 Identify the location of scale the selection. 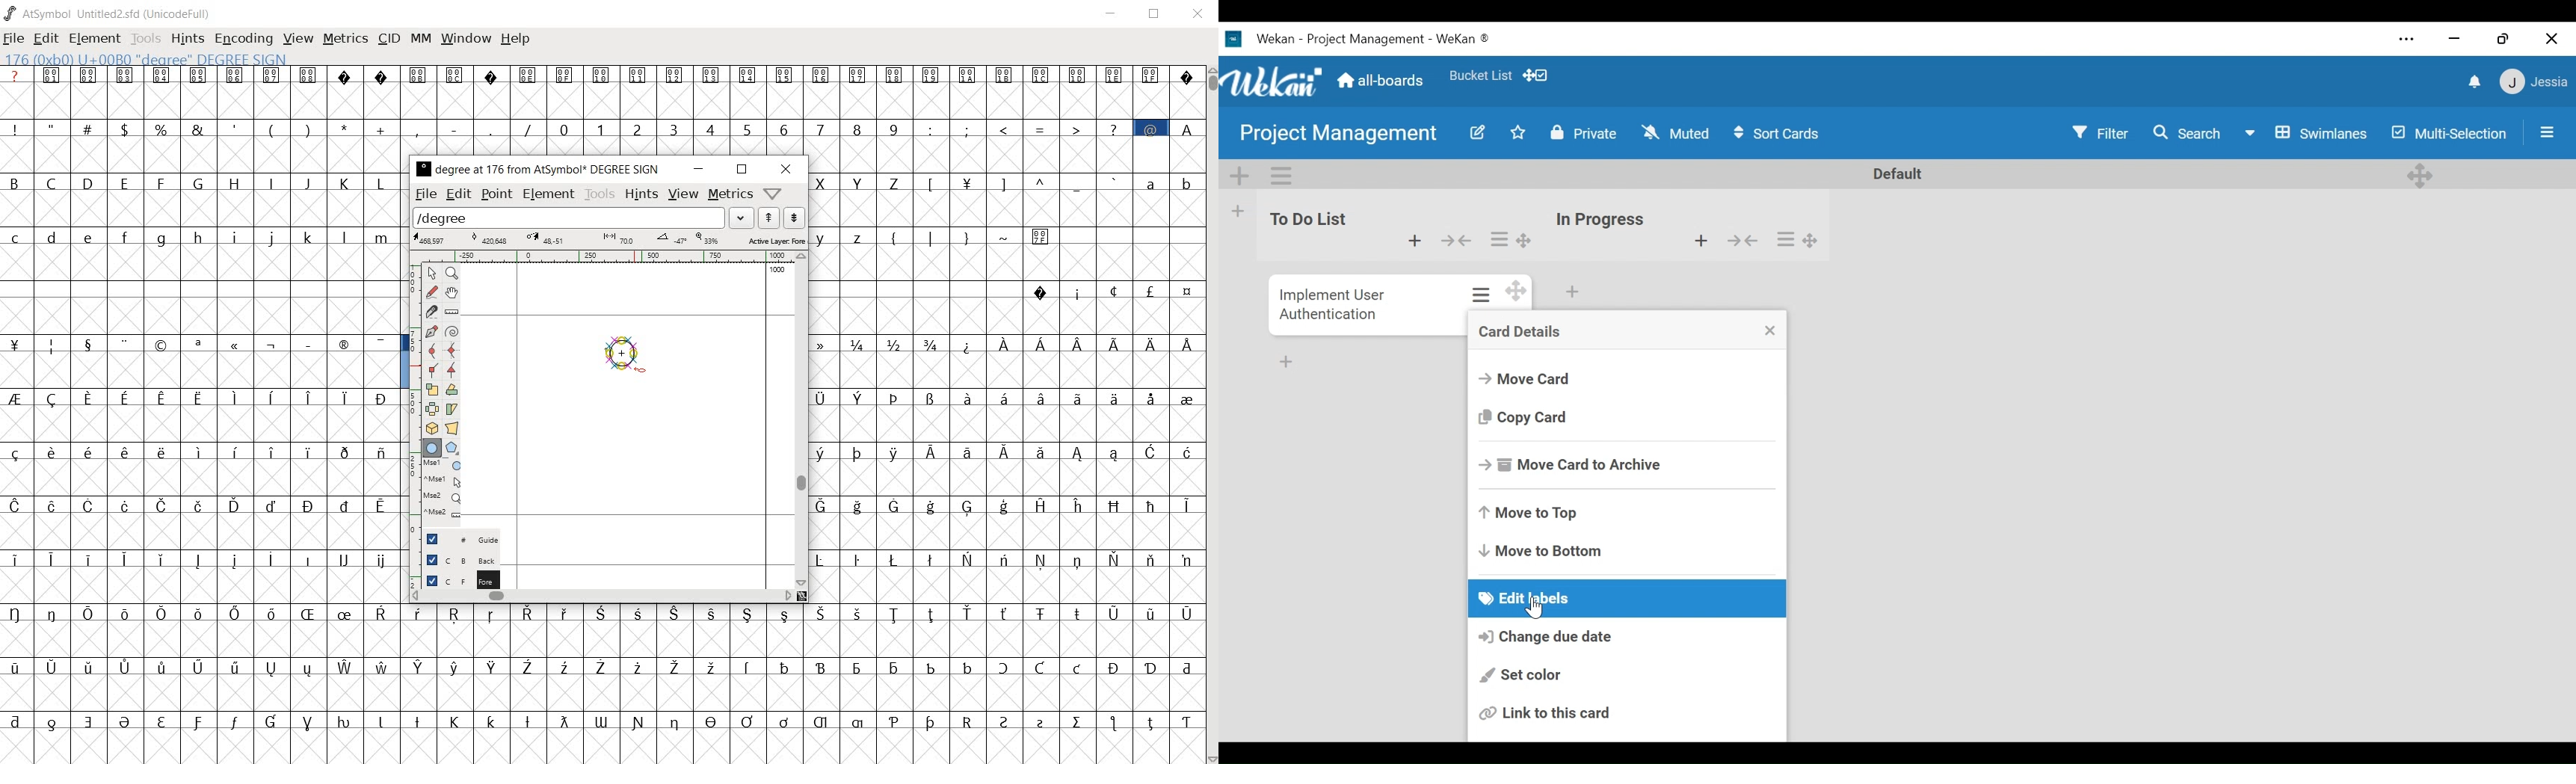
(430, 389).